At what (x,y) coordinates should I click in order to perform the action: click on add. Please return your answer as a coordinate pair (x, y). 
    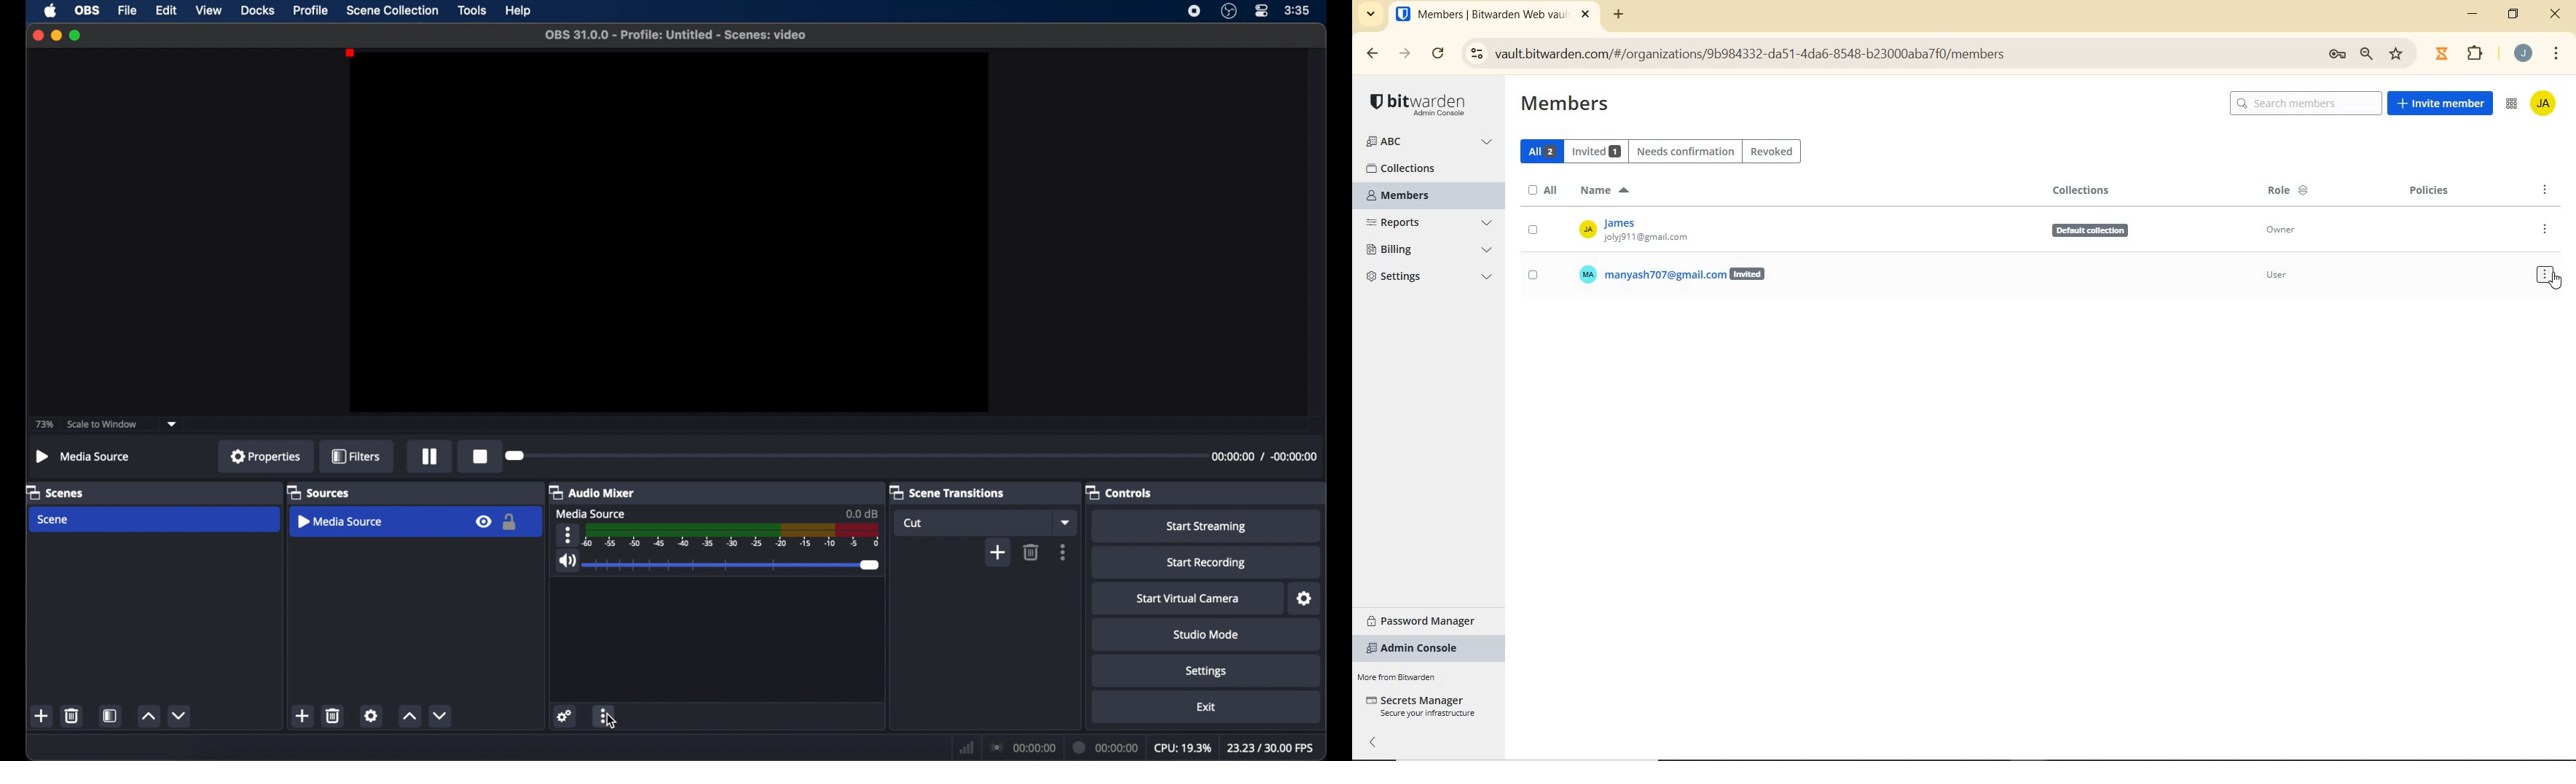
    Looking at the image, I should click on (42, 715).